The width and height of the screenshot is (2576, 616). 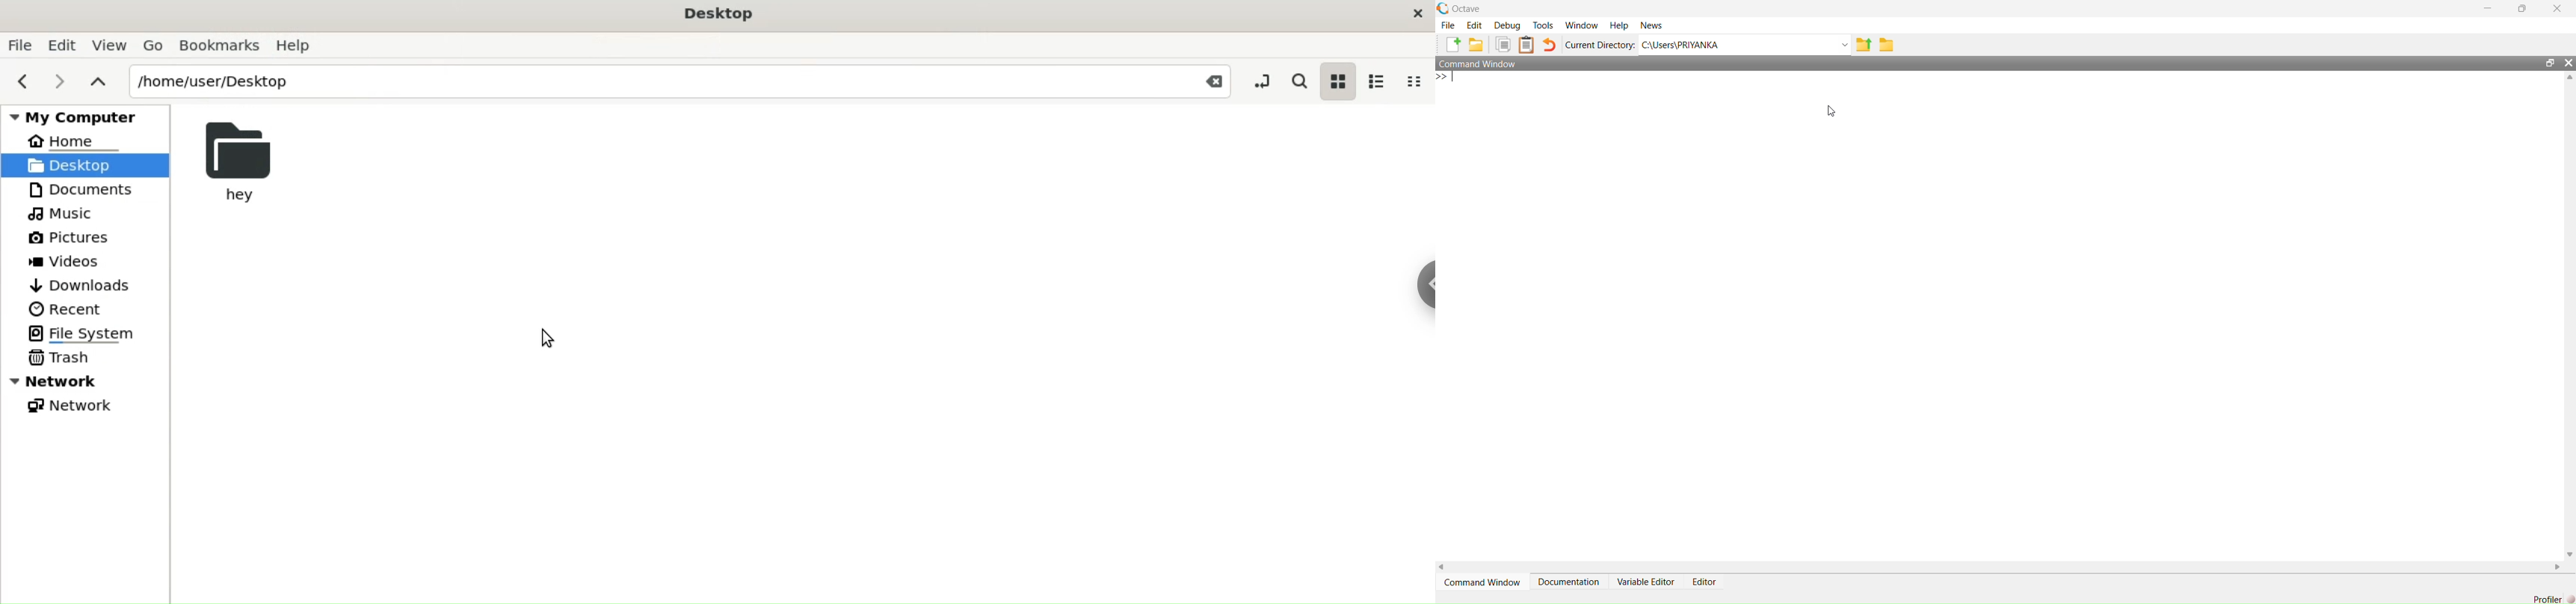 What do you see at coordinates (1485, 583) in the screenshot?
I see `Command Window` at bounding box center [1485, 583].